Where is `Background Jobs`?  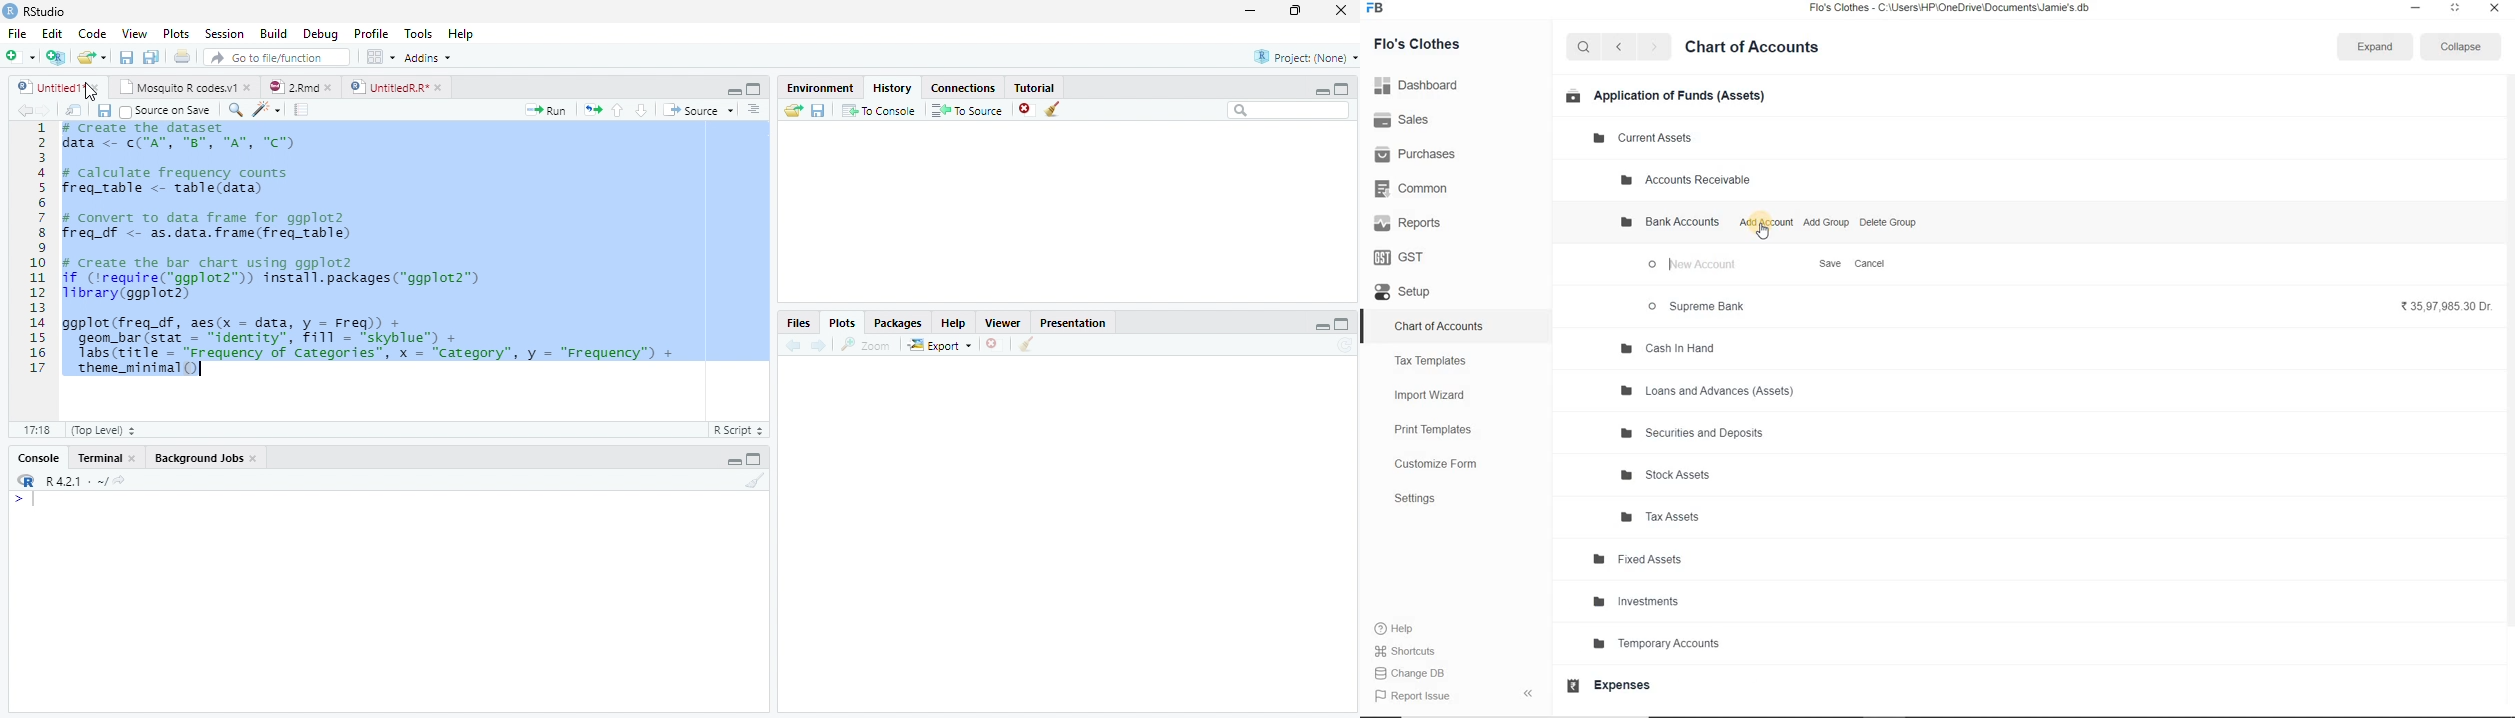 Background Jobs is located at coordinates (207, 457).